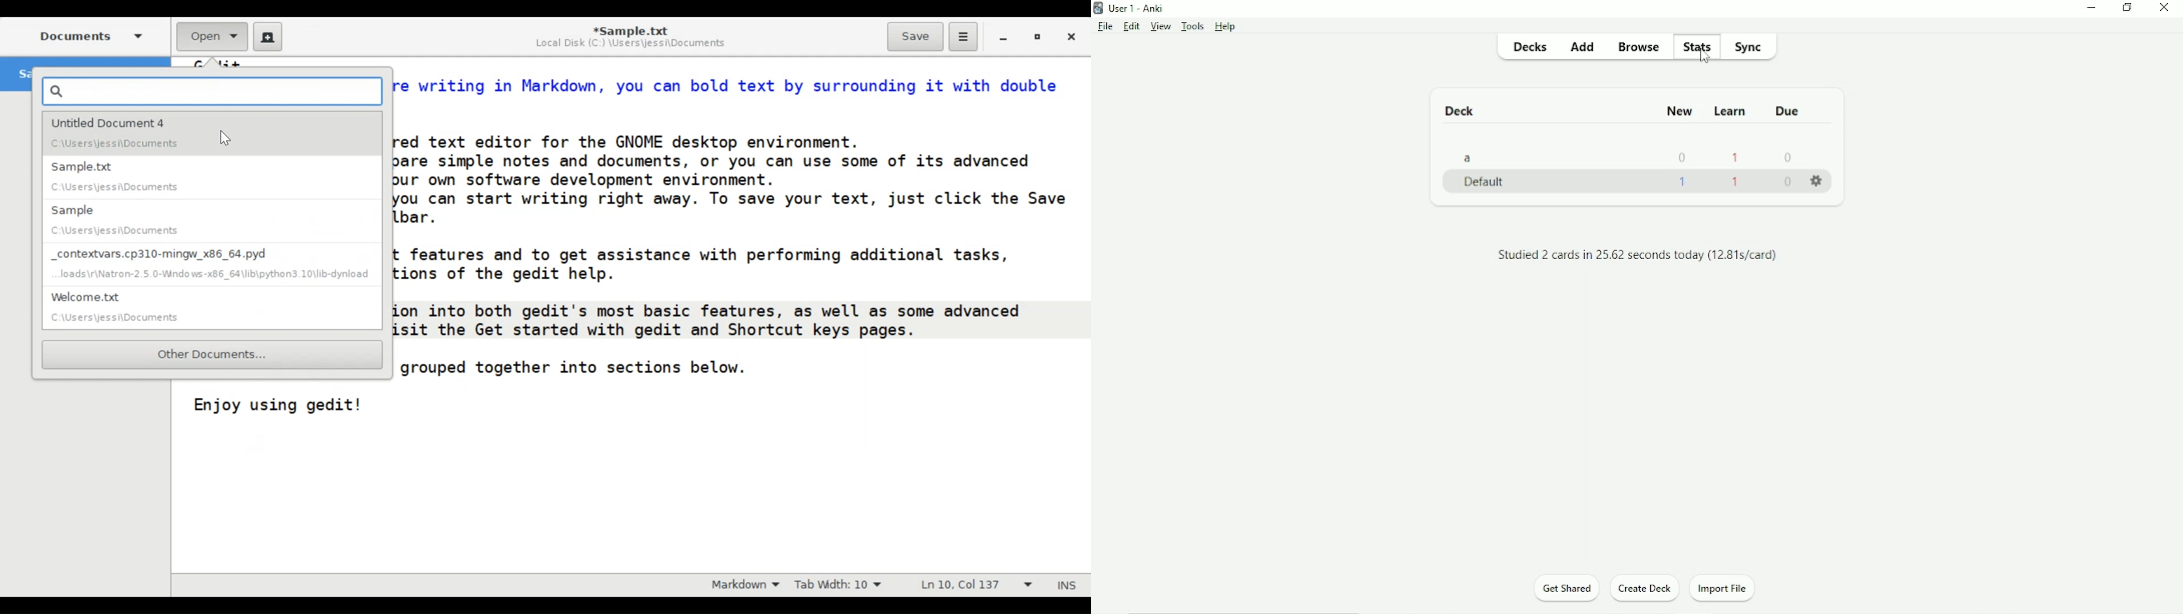  What do you see at coordinates (1786, 183) in the screenshot?
I see `0` at bounding box center [1786, 183].